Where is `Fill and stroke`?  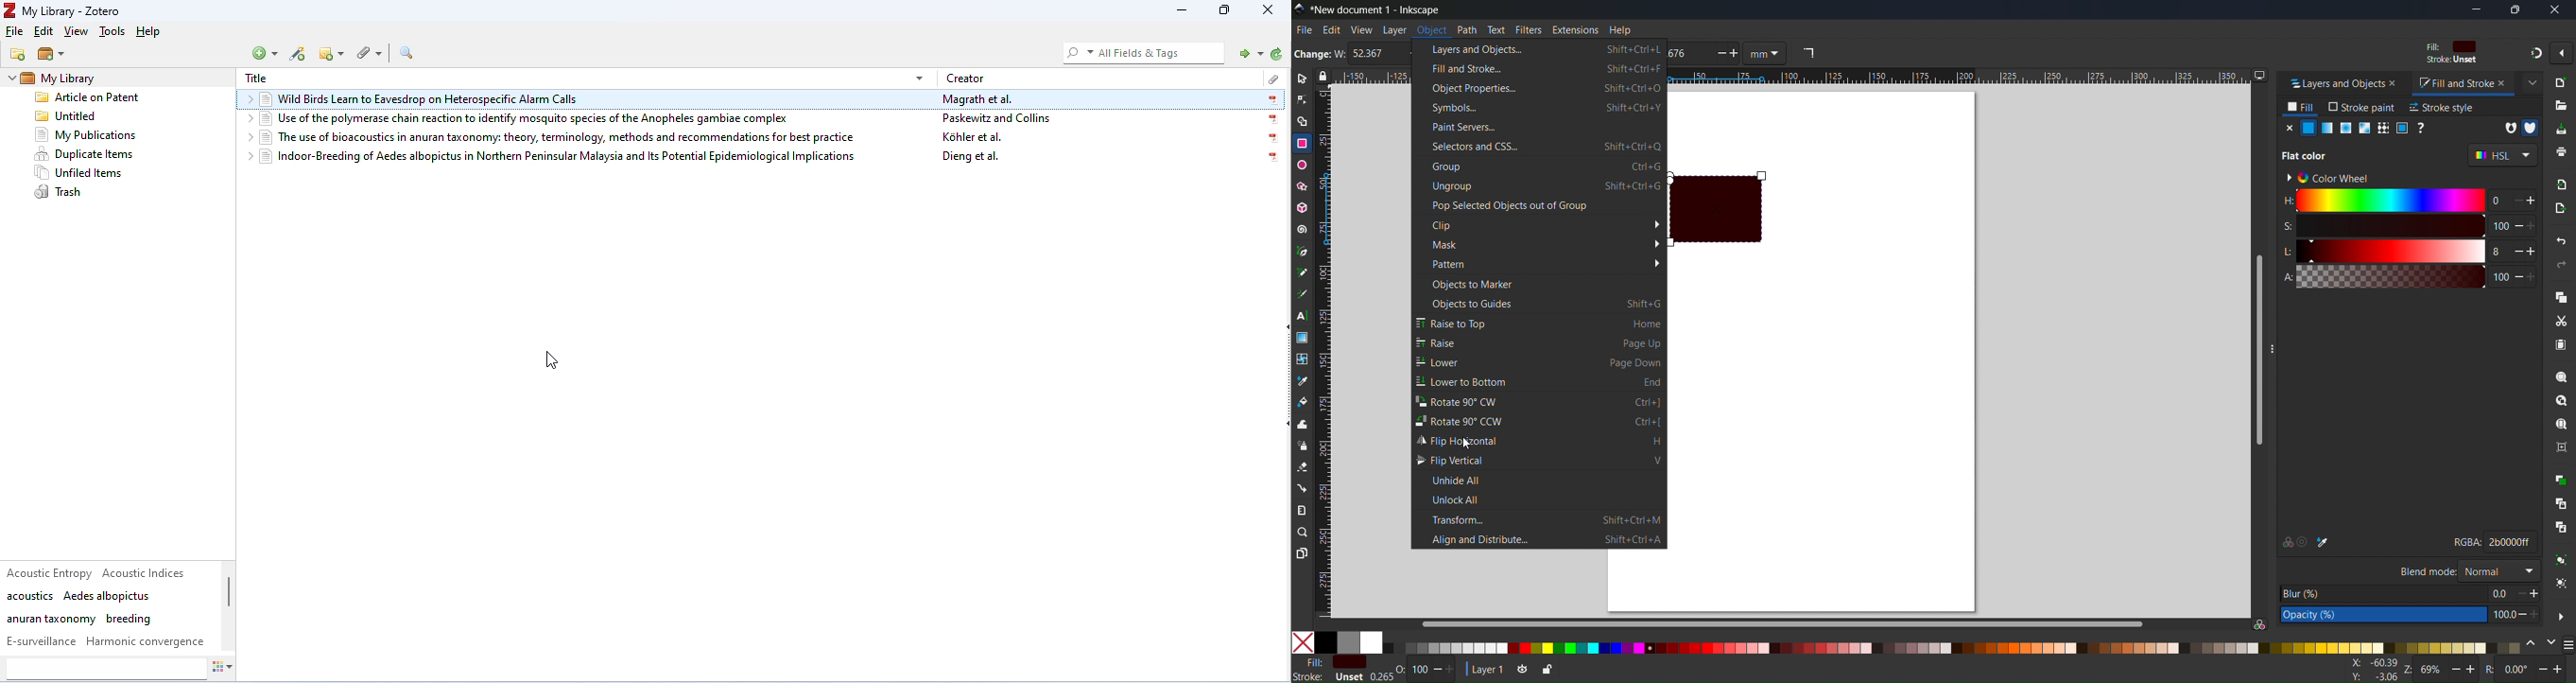 Fill and stroke is located at coordinates (1539, 68).